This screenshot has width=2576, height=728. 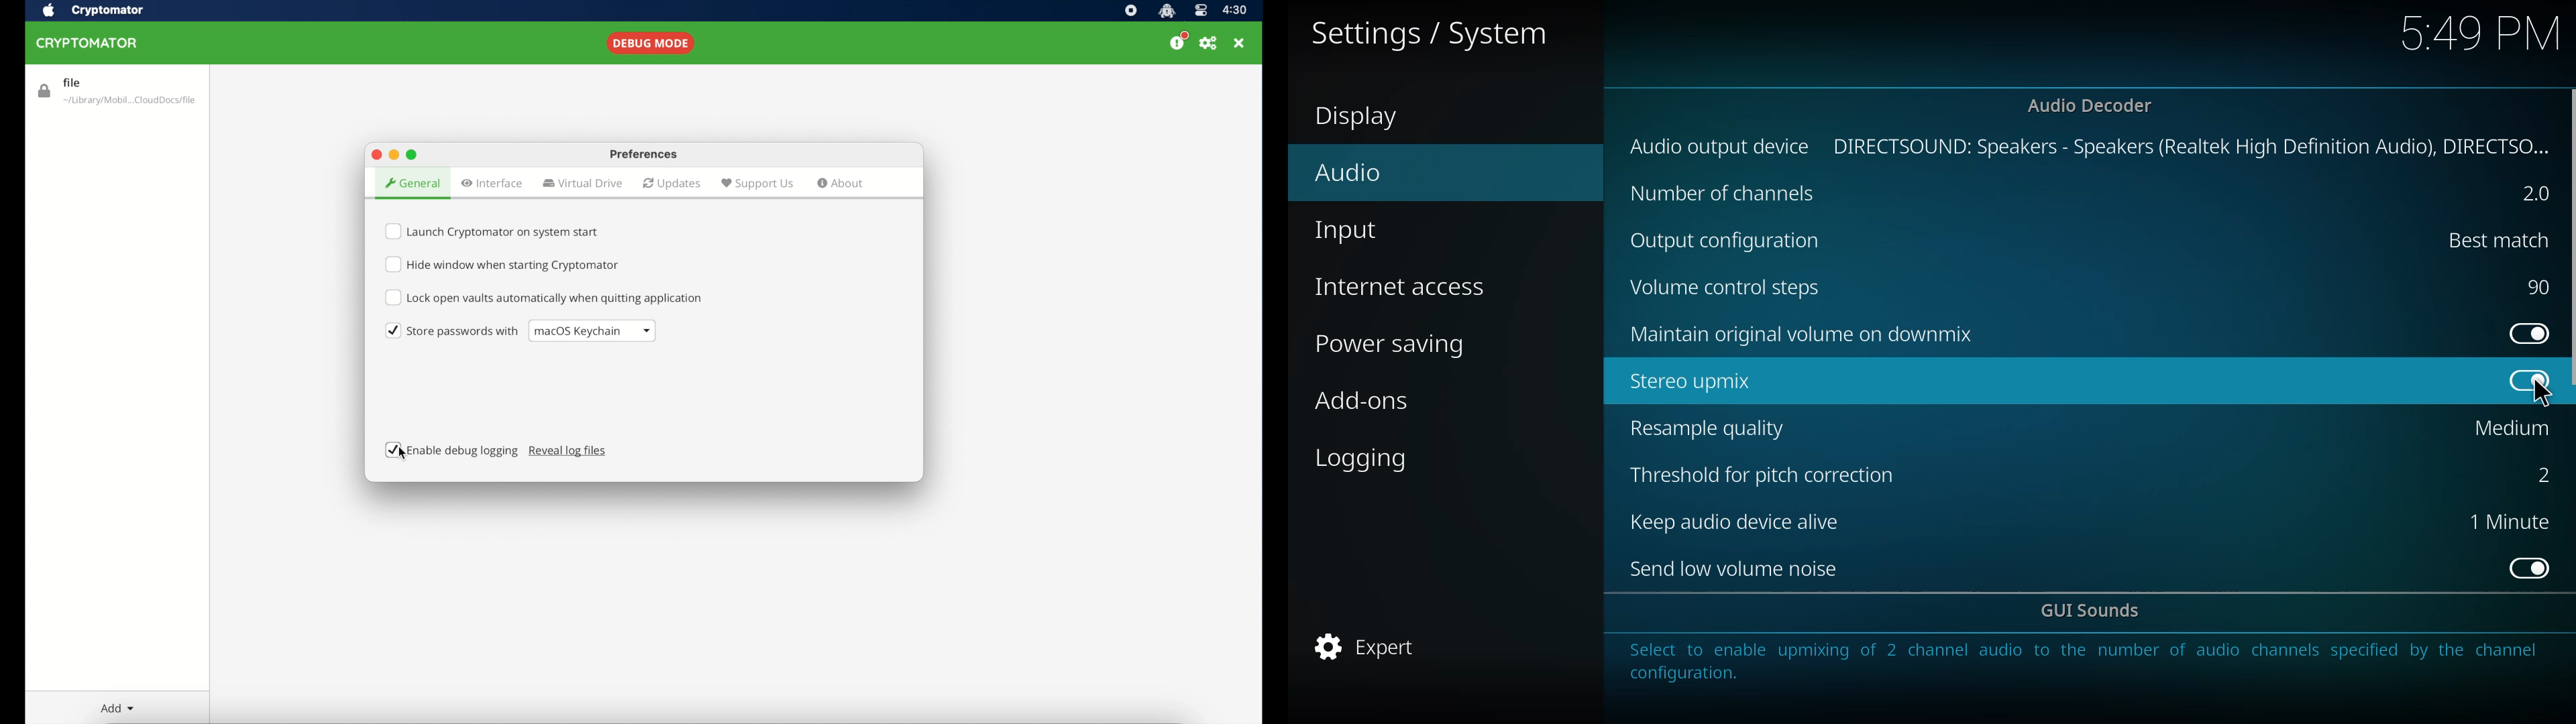 What do you see at coordinates (2526, 379) in the screenshot?
I see `enabled` at bounding box center [2526, 379].